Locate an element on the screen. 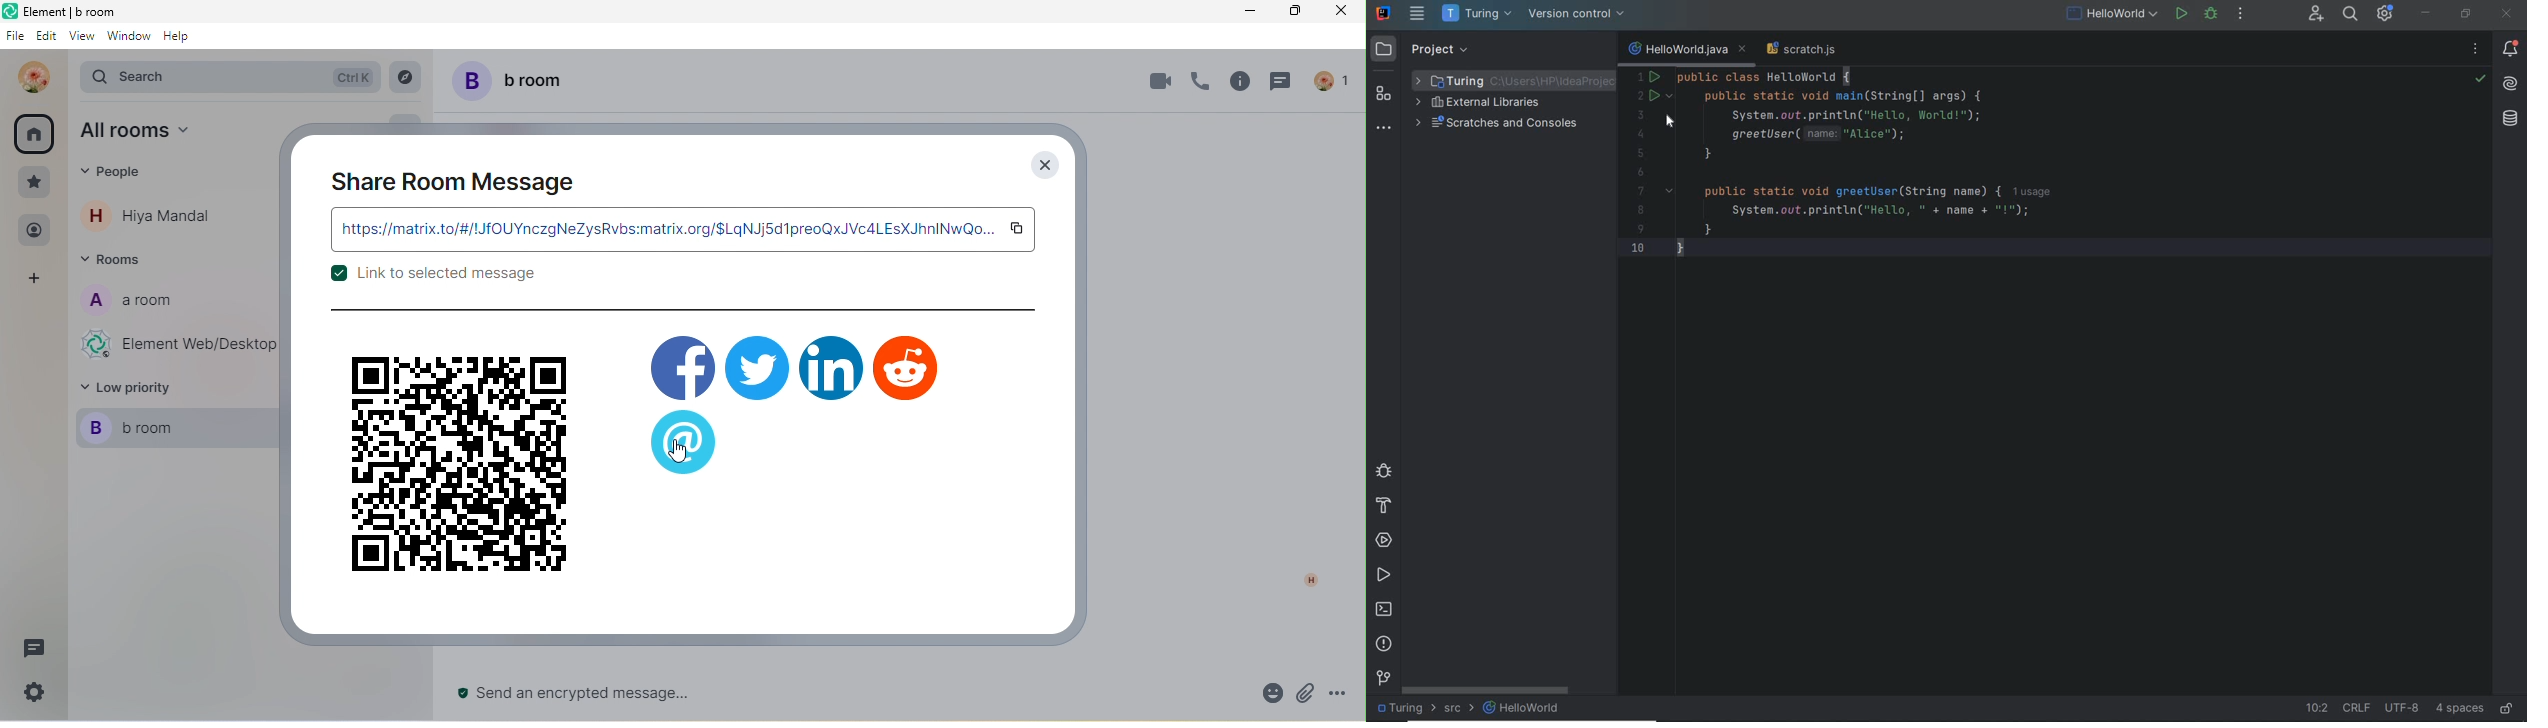  twitter is located at coordinates (757, 366).